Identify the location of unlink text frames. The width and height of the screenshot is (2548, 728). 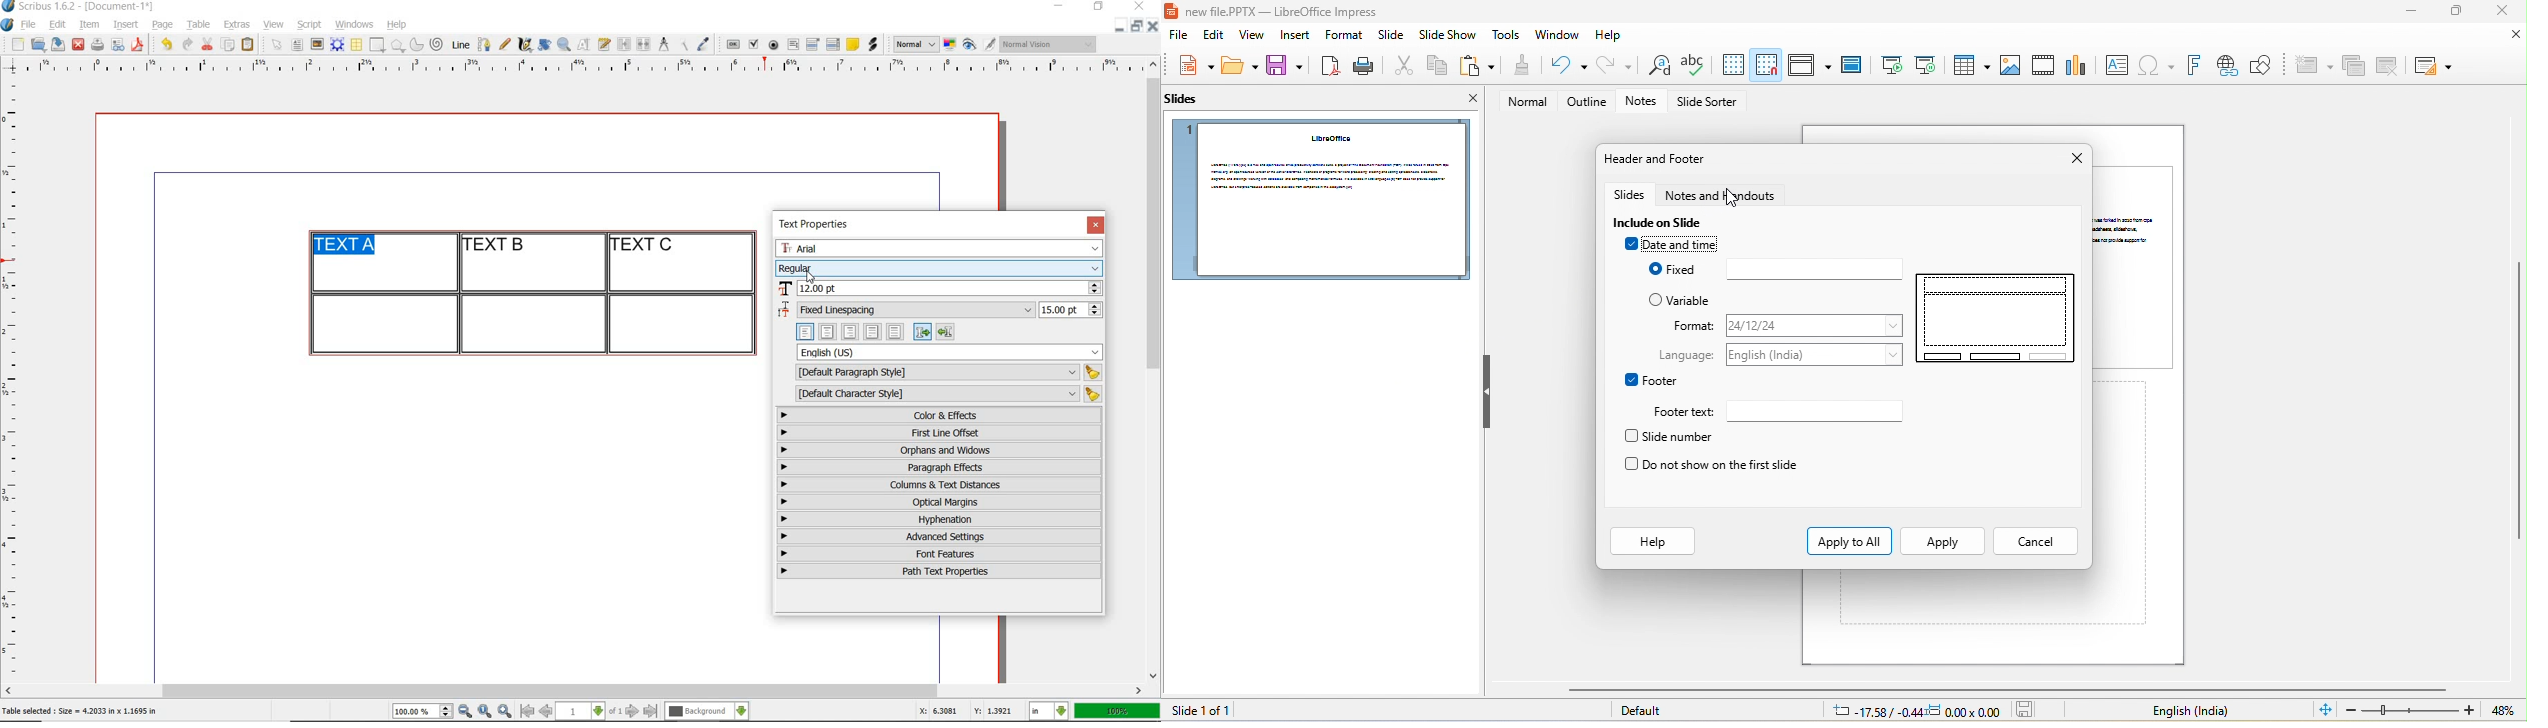
(644, 45).